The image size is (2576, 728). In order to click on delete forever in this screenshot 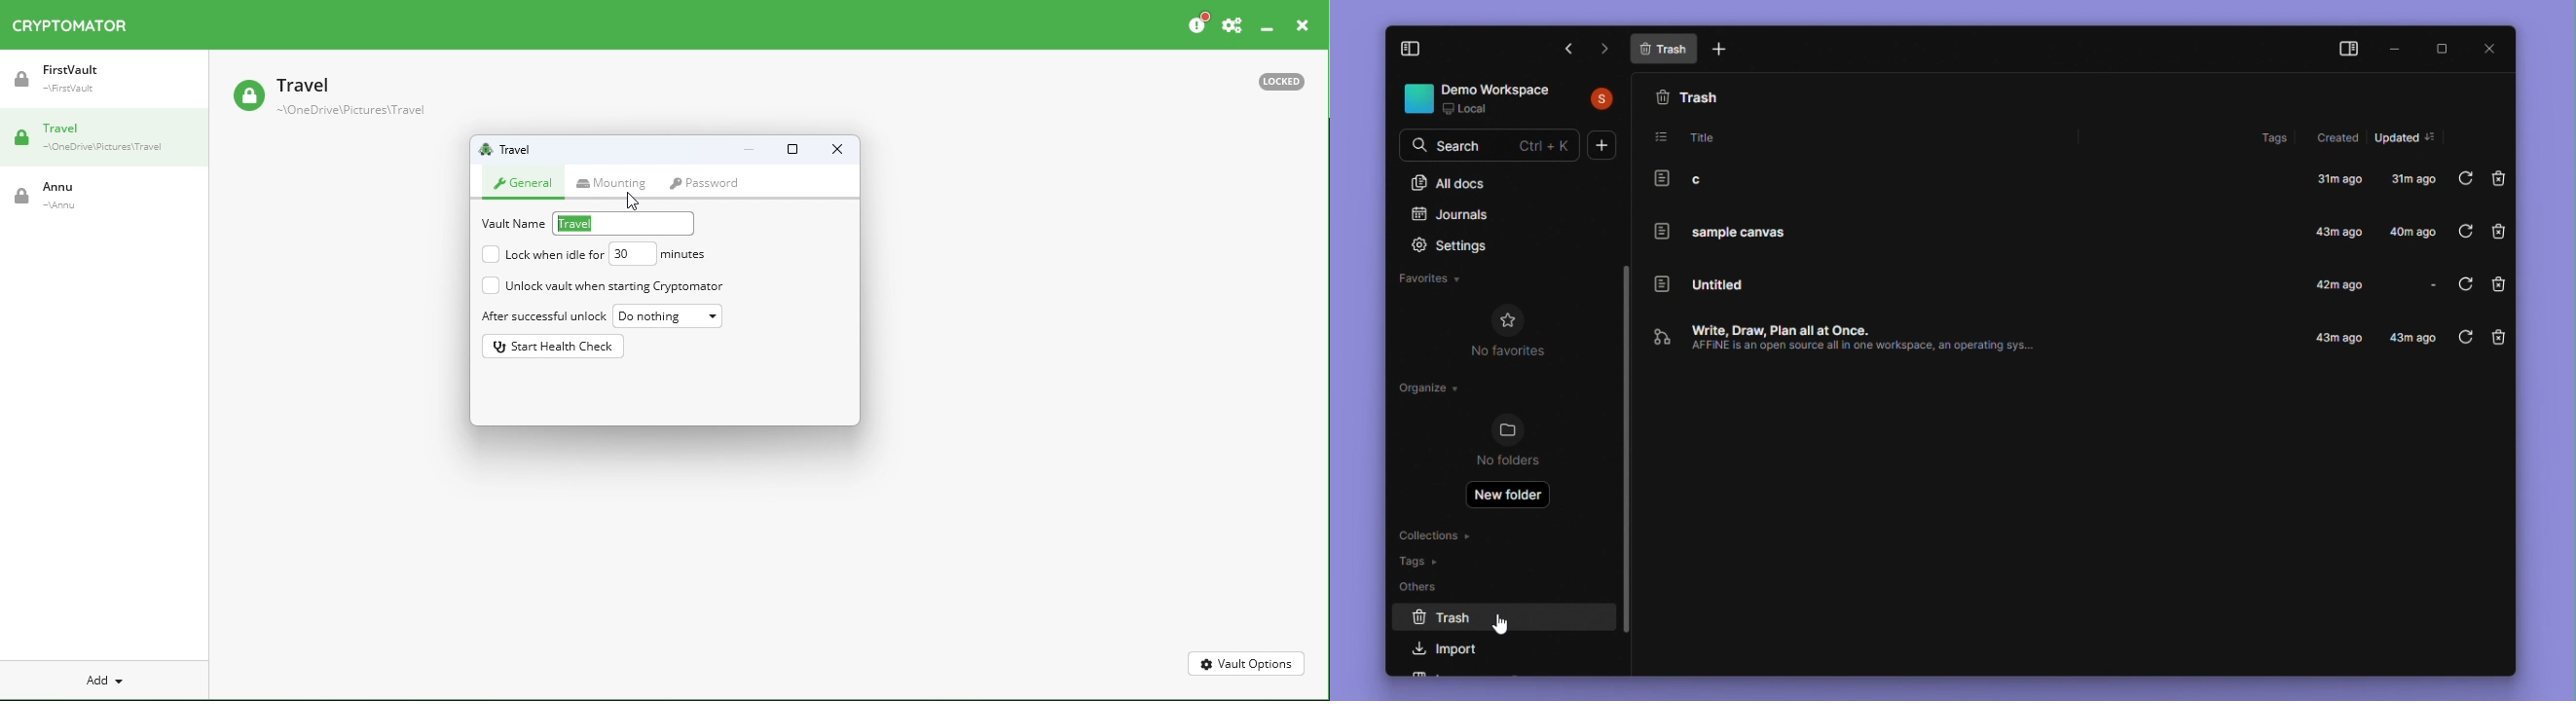, I will do `click(2498, 287)`.